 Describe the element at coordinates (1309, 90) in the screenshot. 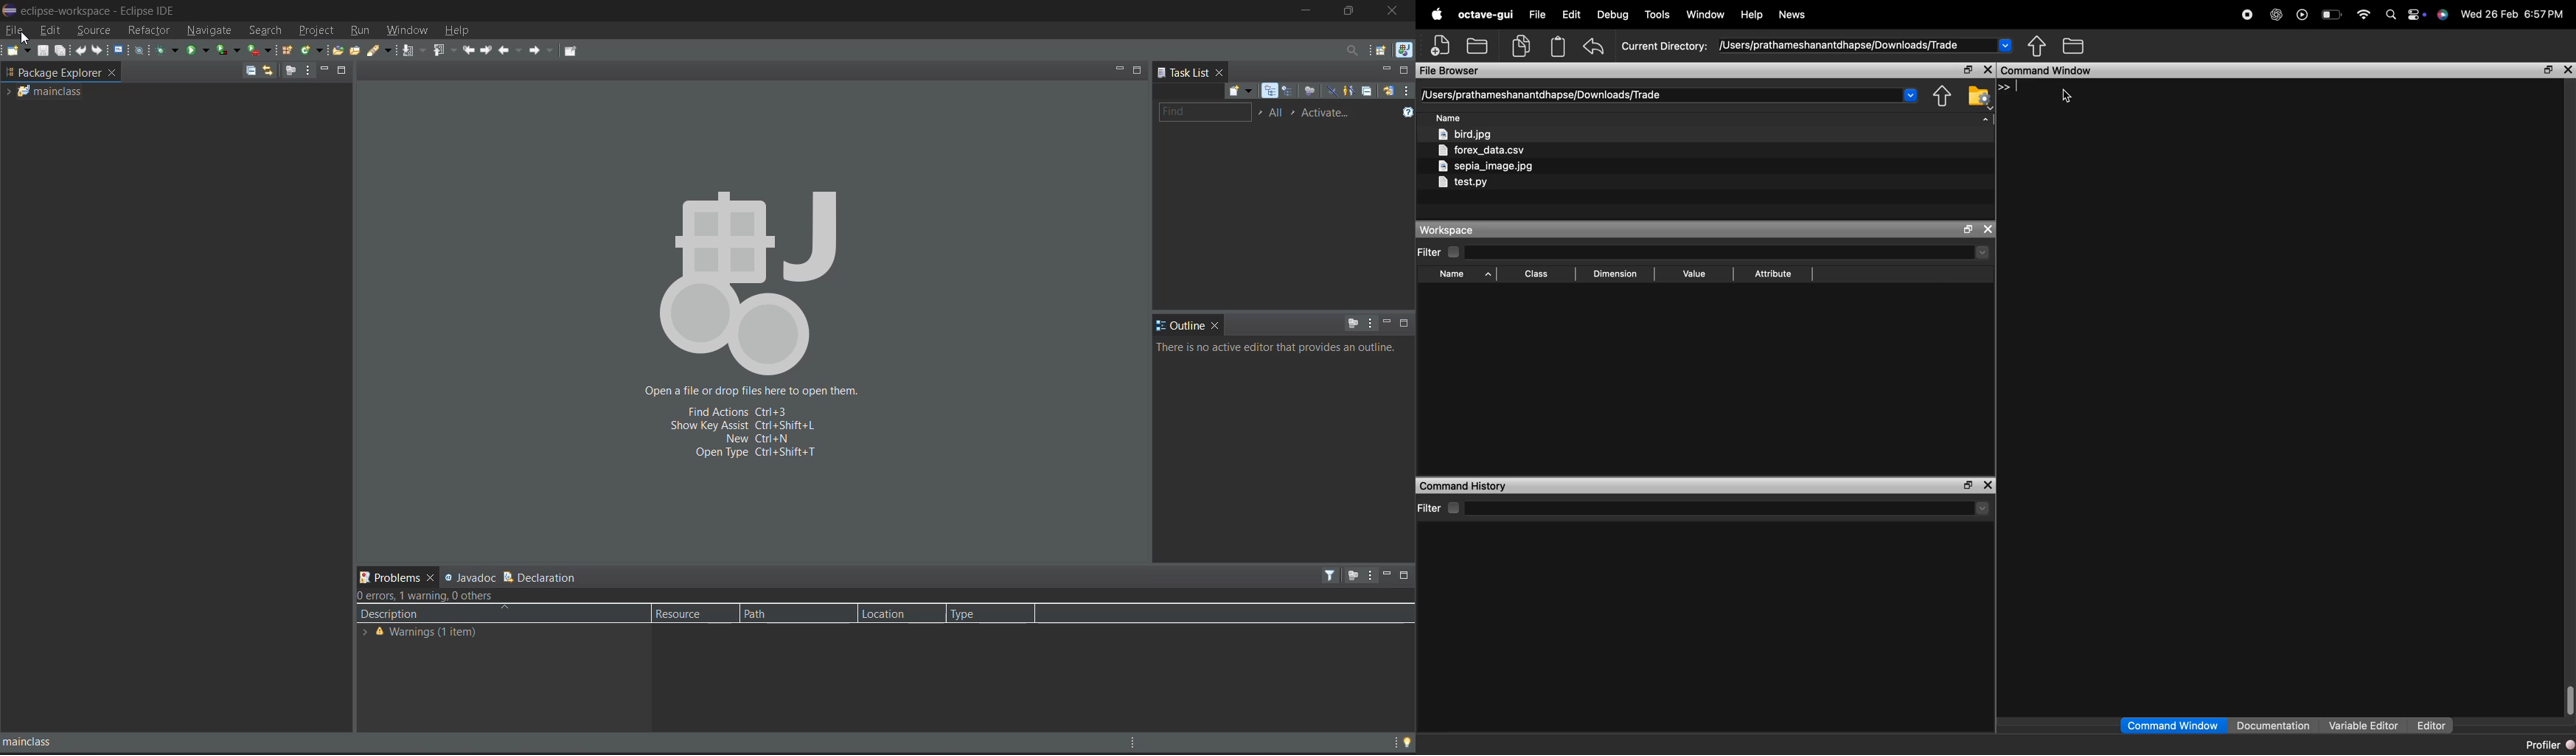

I see `focus on workweek` at that location.